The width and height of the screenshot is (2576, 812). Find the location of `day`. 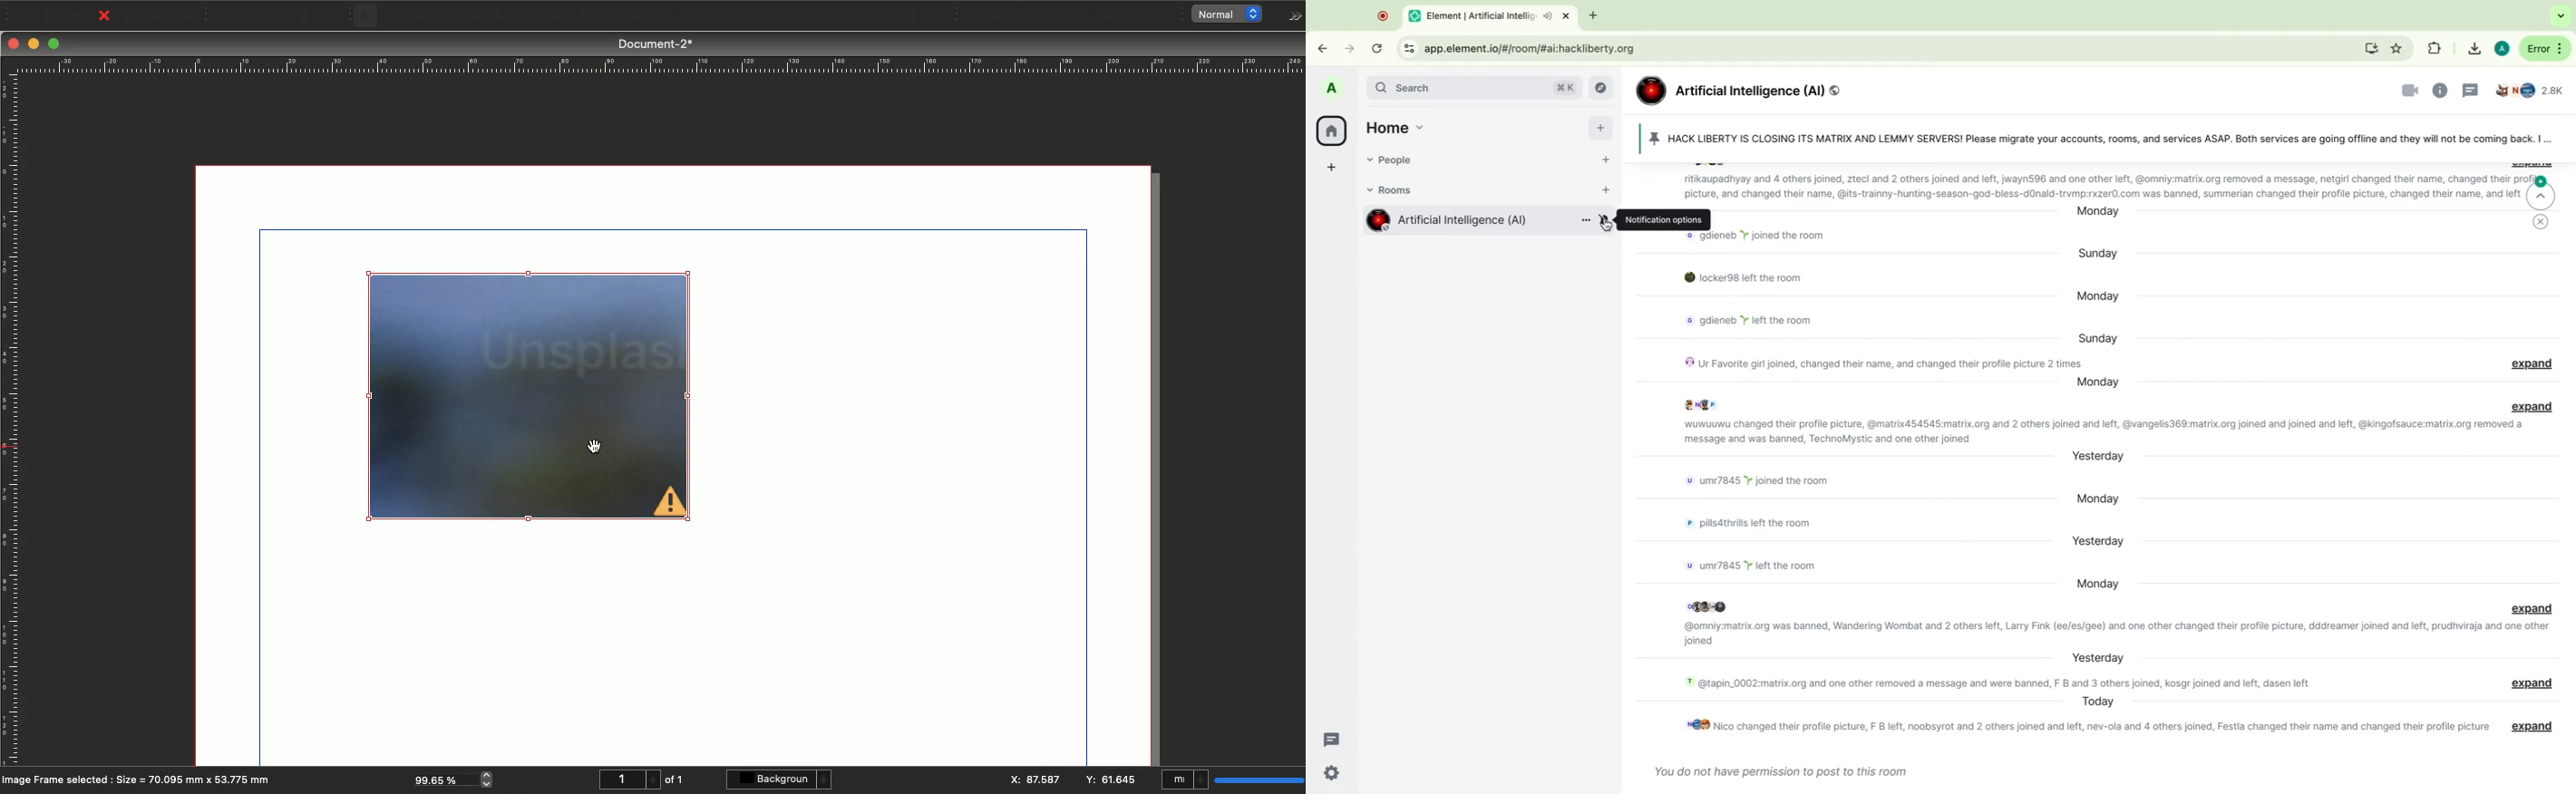

day is located at coordinates (2099, 215).